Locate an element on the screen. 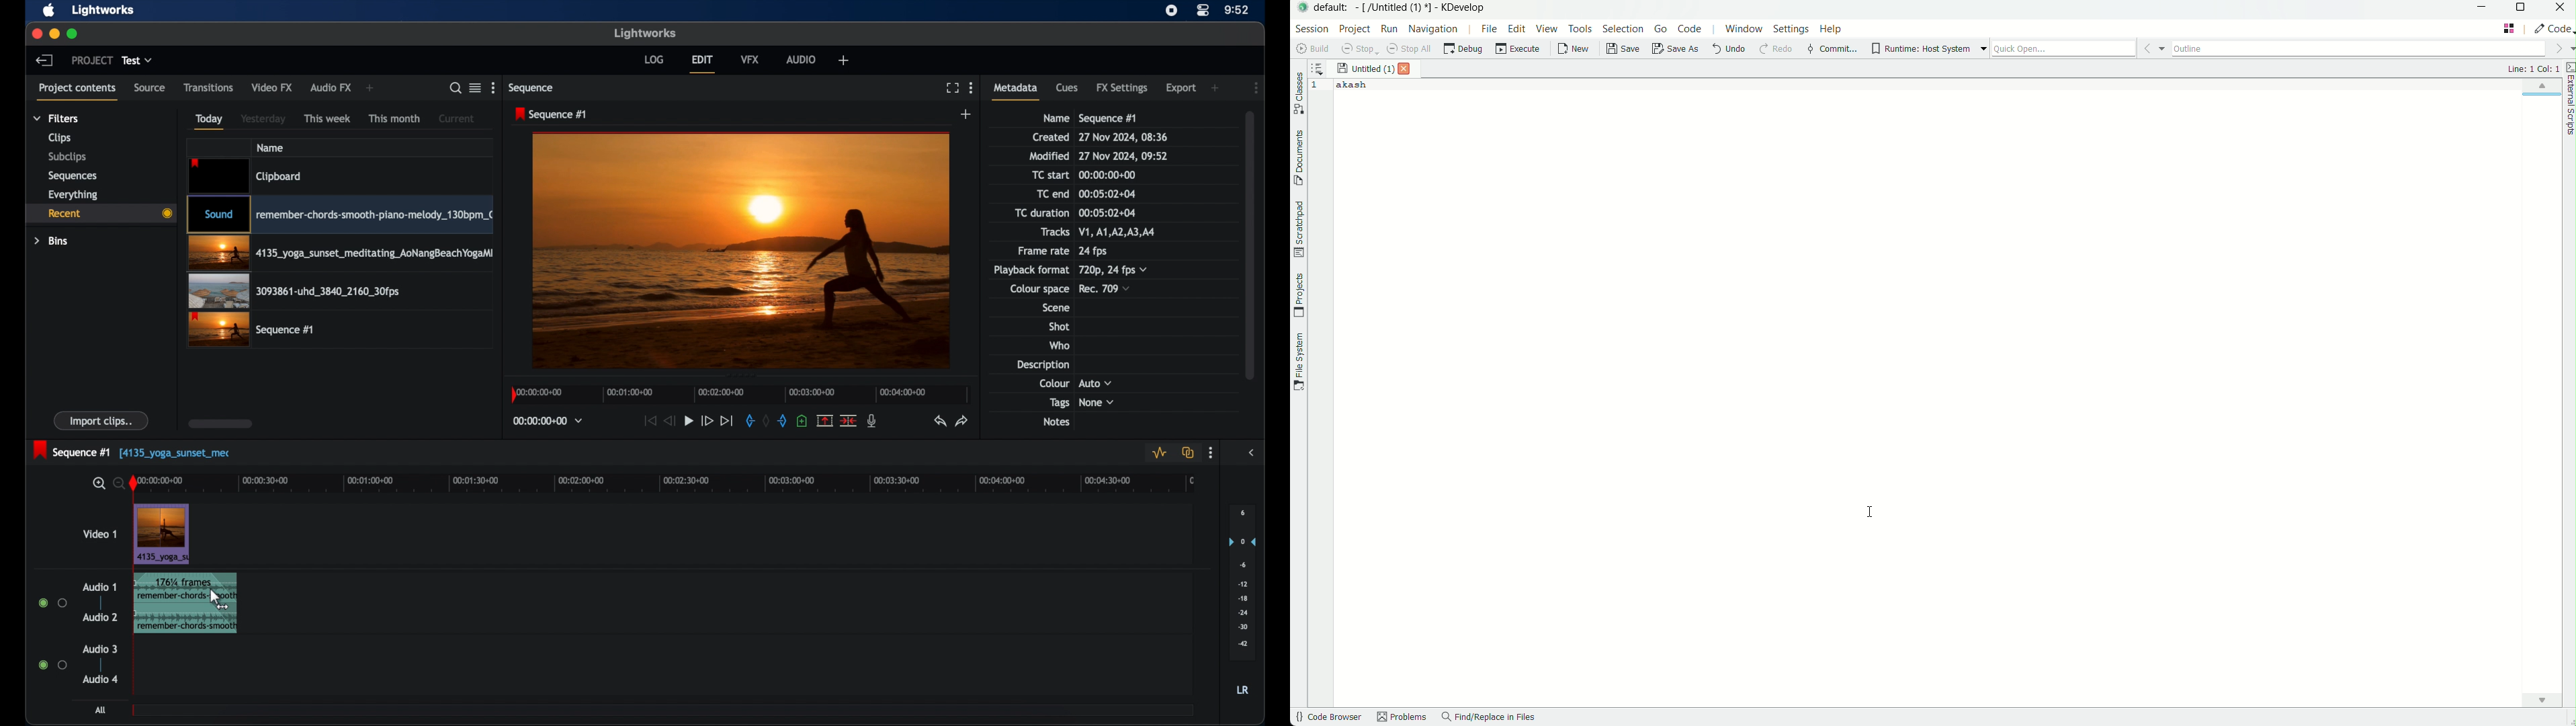  modified is located at coordinates (1049, 156).